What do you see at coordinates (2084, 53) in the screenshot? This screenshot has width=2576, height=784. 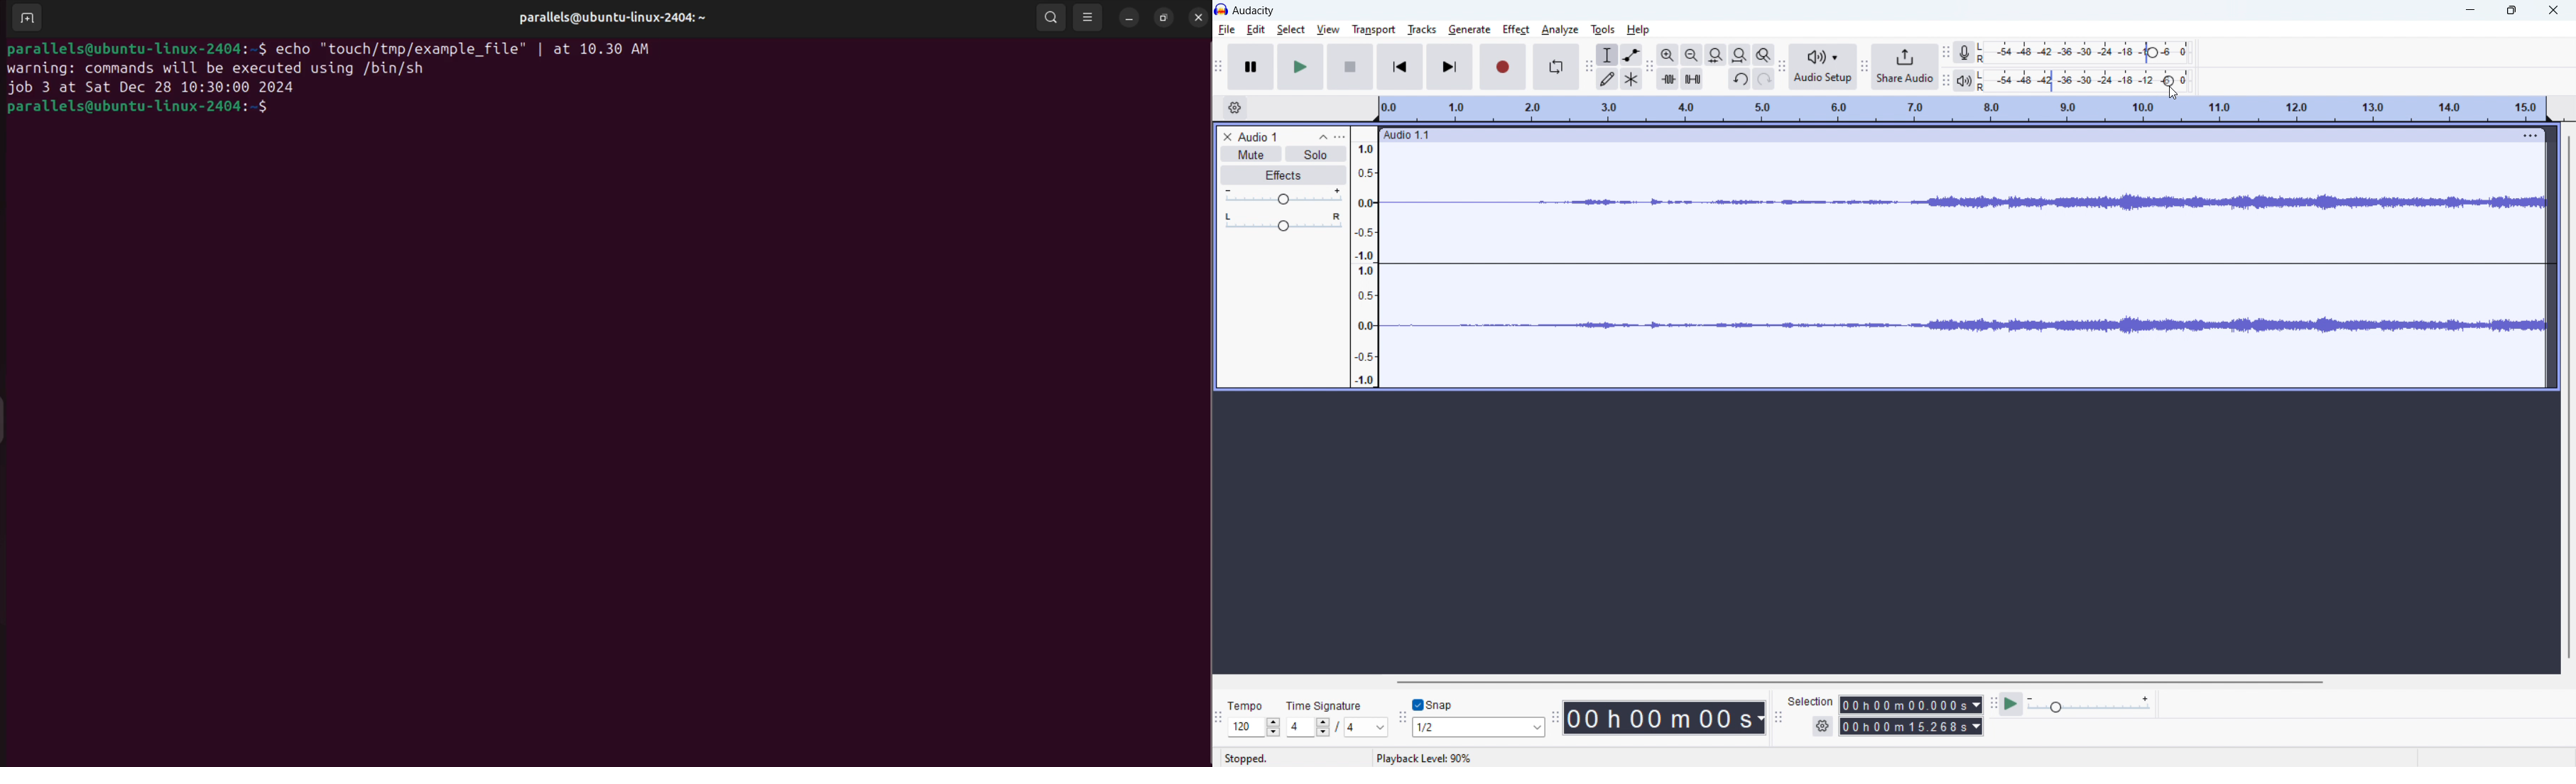 I see `record level` at bounding box center [2084, 53].